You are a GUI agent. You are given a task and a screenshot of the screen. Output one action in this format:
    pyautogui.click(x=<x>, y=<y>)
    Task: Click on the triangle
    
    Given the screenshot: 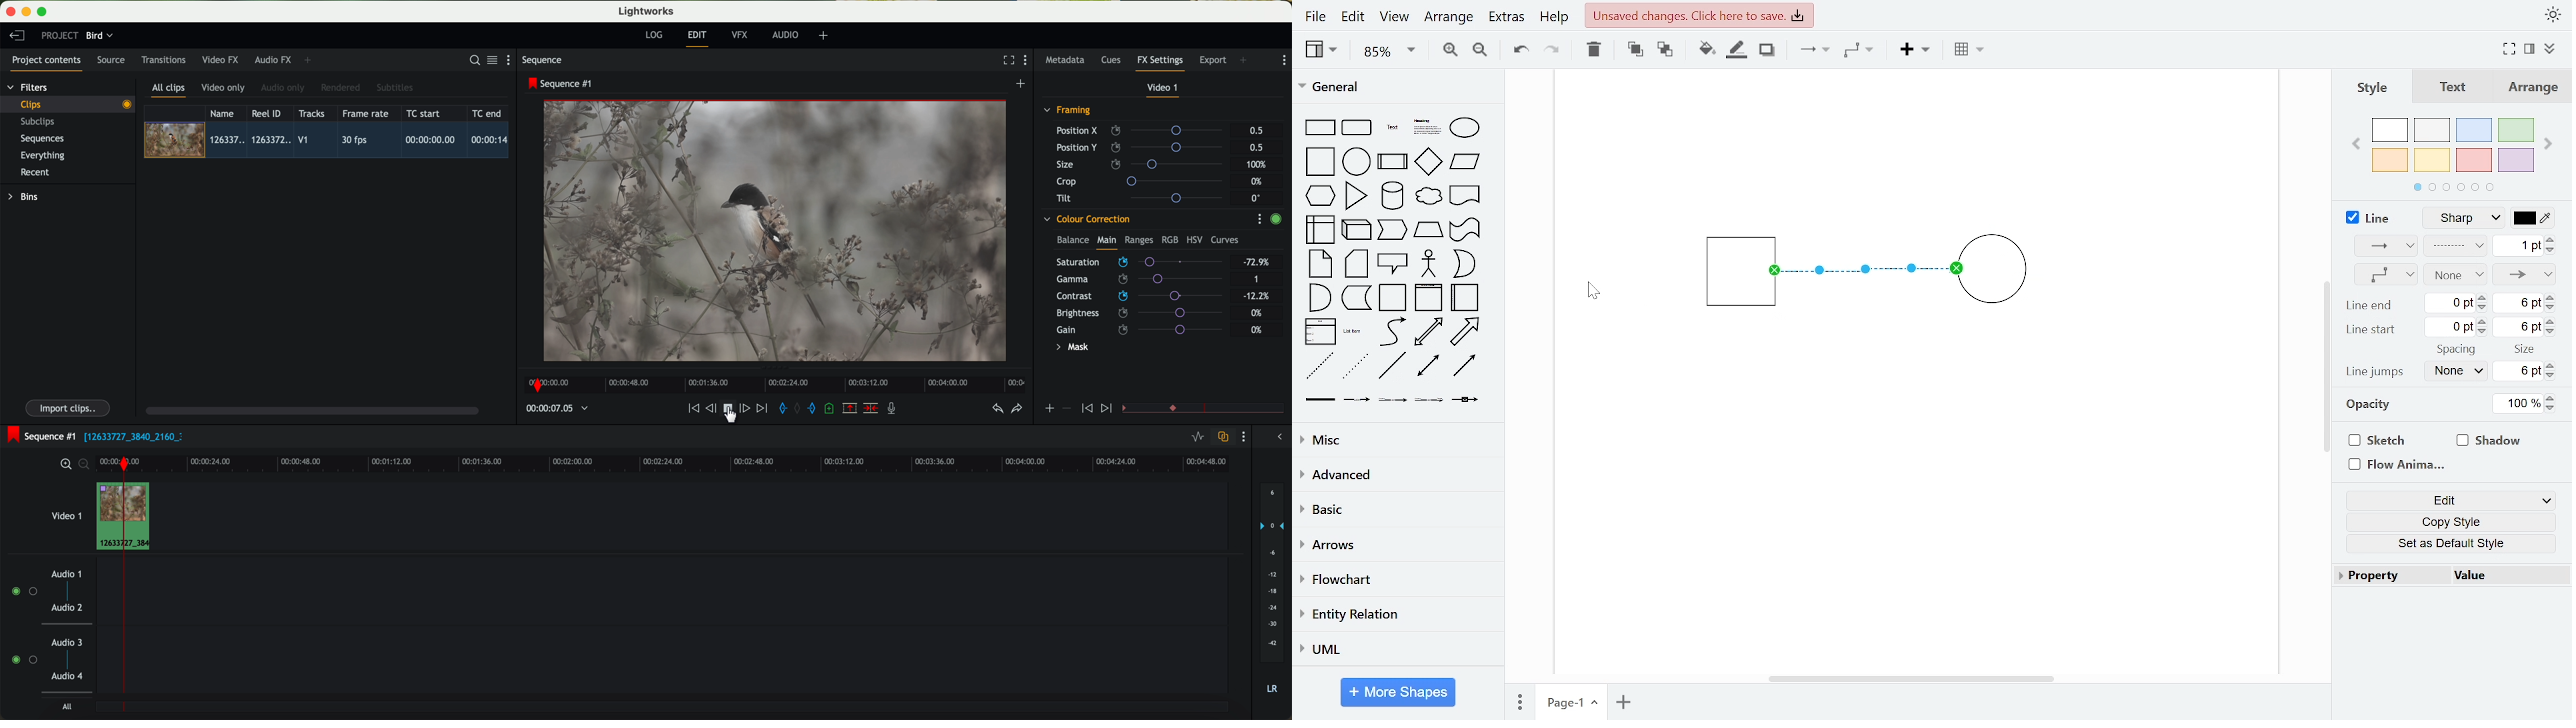 What is the action you would take?
    pyautogui.click(x=1357, y=195)
    